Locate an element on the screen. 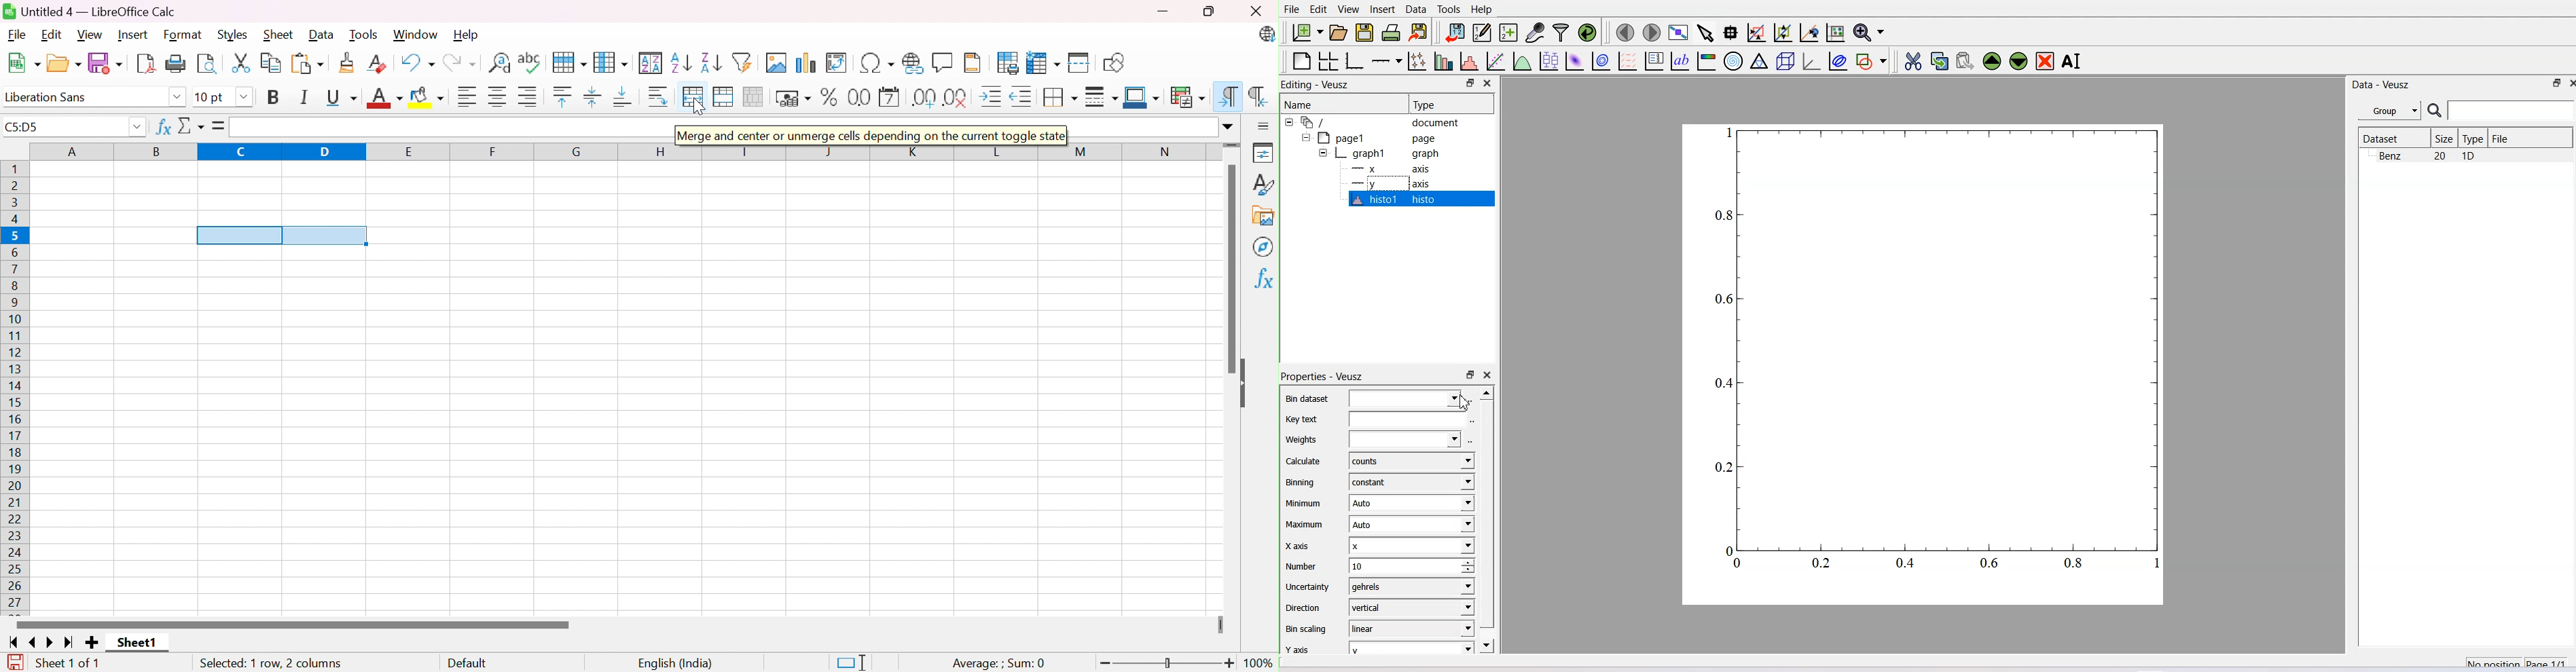 The height and width of the screenshot is (672, 2576). Standard Selection. Click to change selection mode. is located at coordinates (850, 661).